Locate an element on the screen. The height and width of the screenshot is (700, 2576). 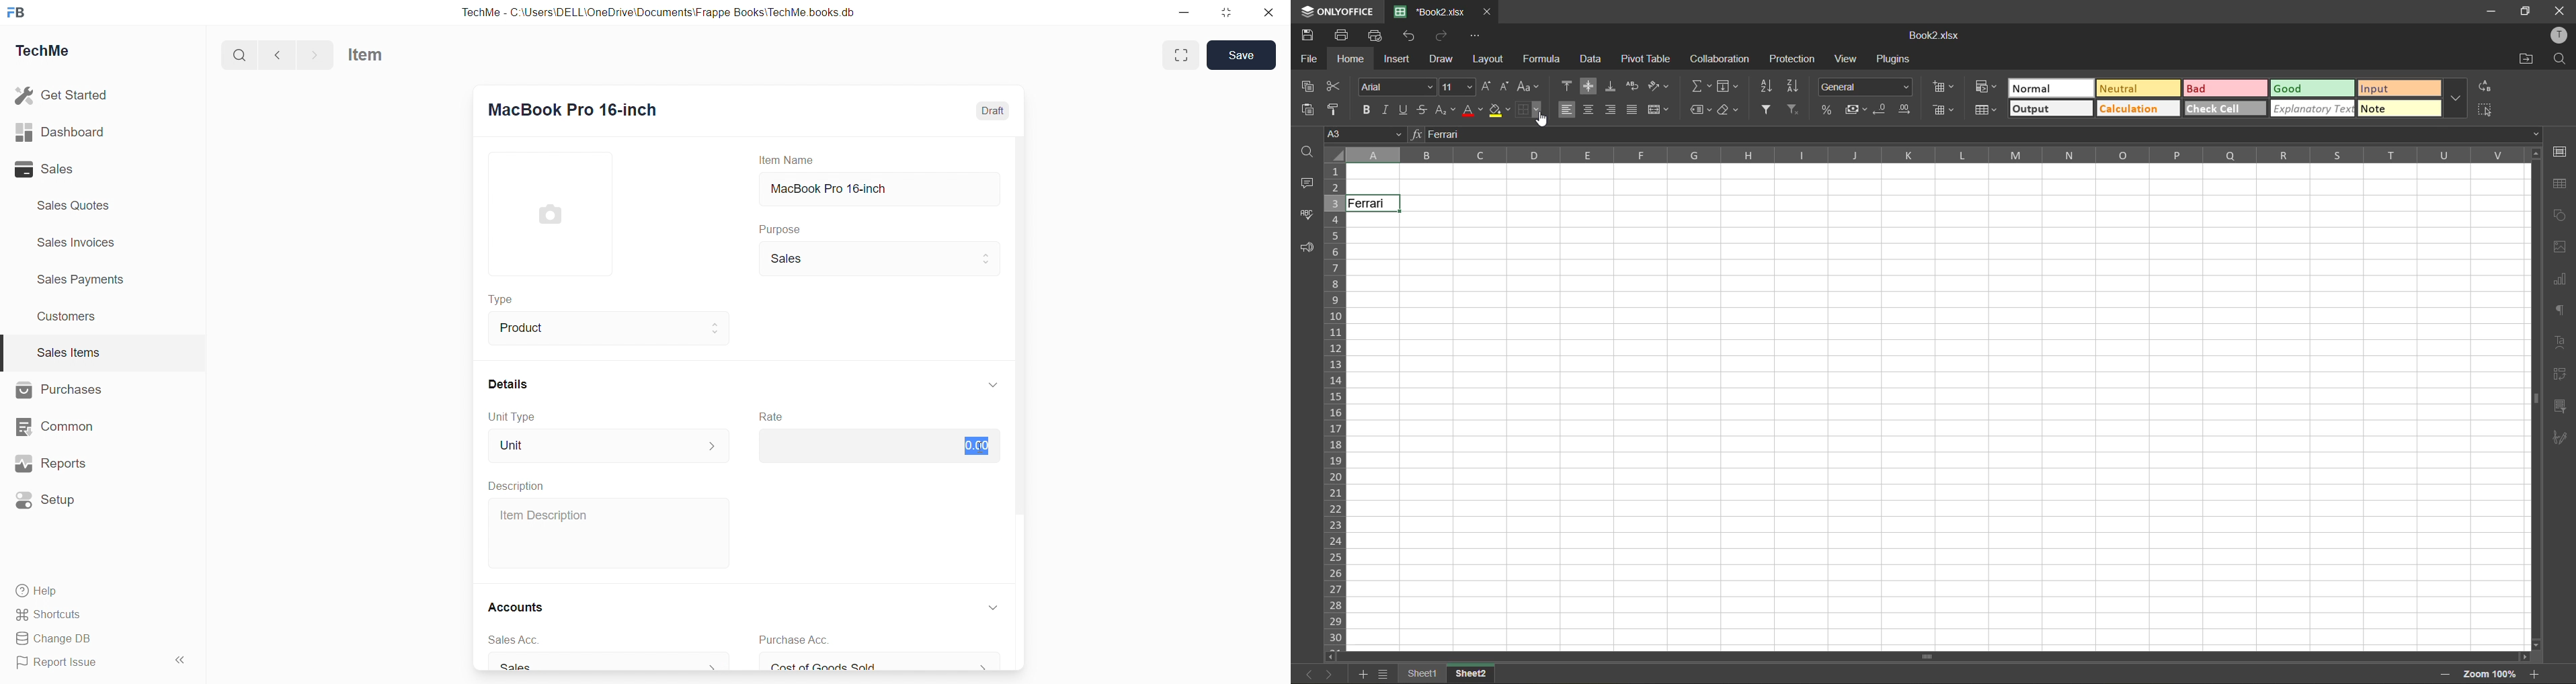
Sales Payments is located at coordinates (82, 280).